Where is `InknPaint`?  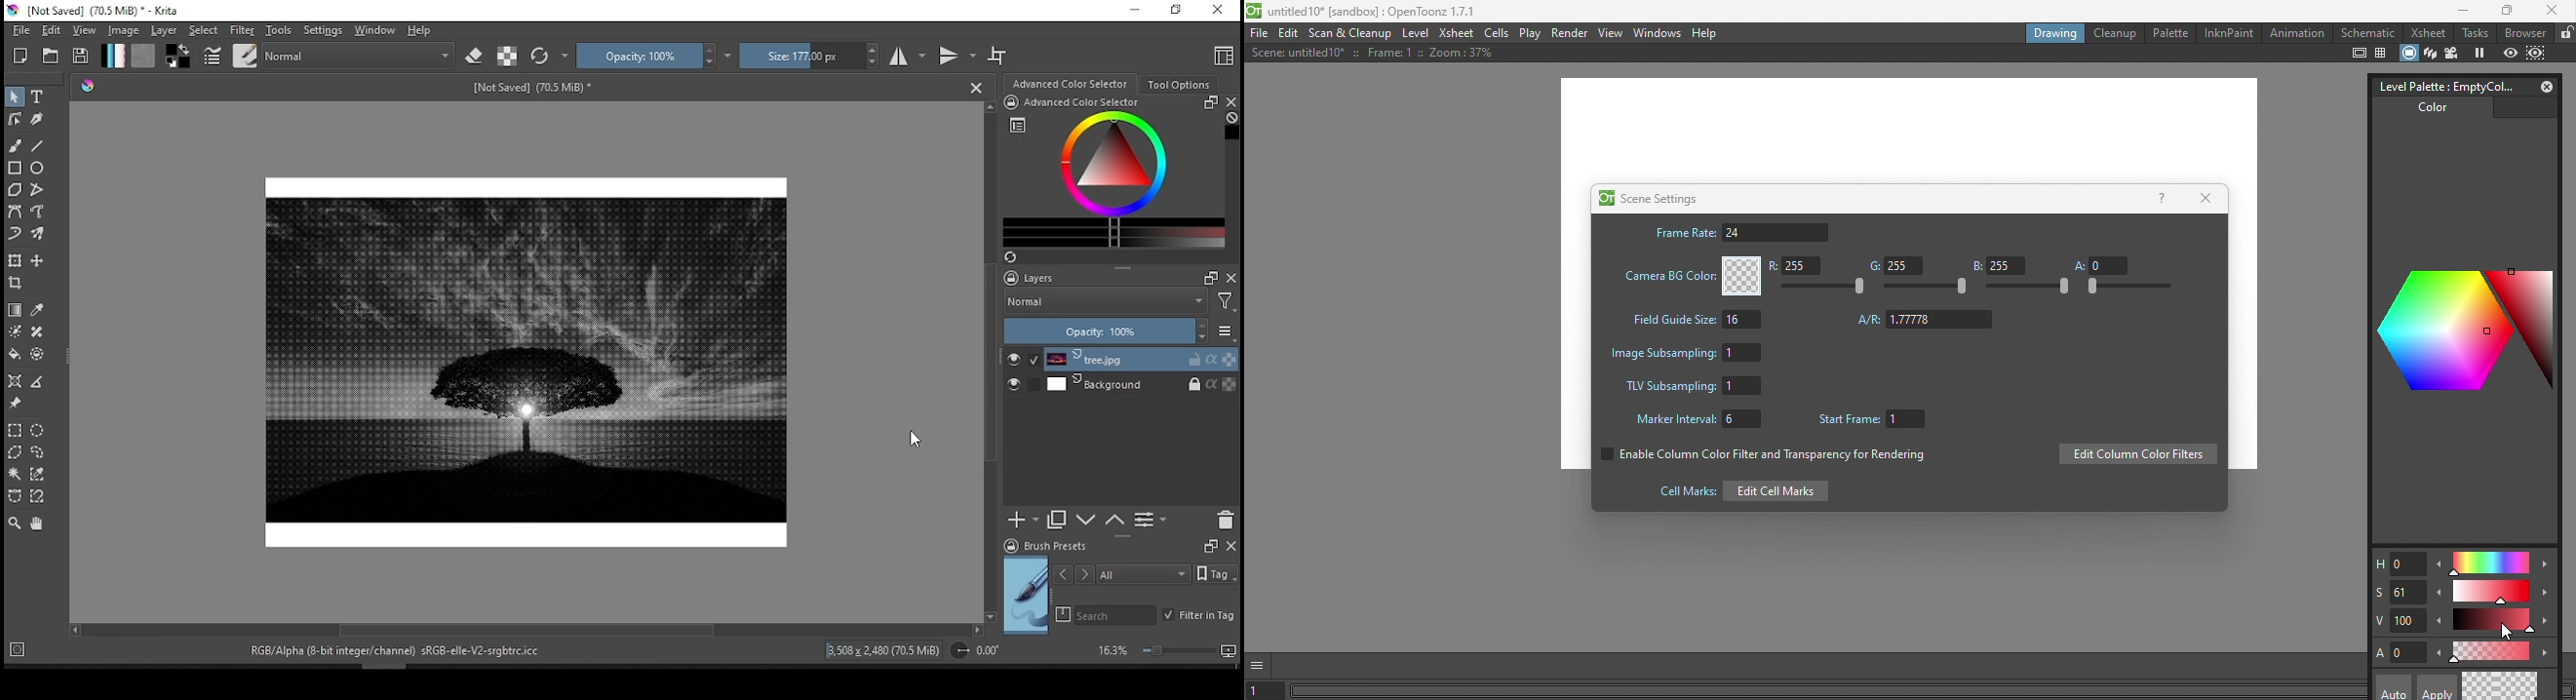
InknPaint is located at coordinates (2228, 31).